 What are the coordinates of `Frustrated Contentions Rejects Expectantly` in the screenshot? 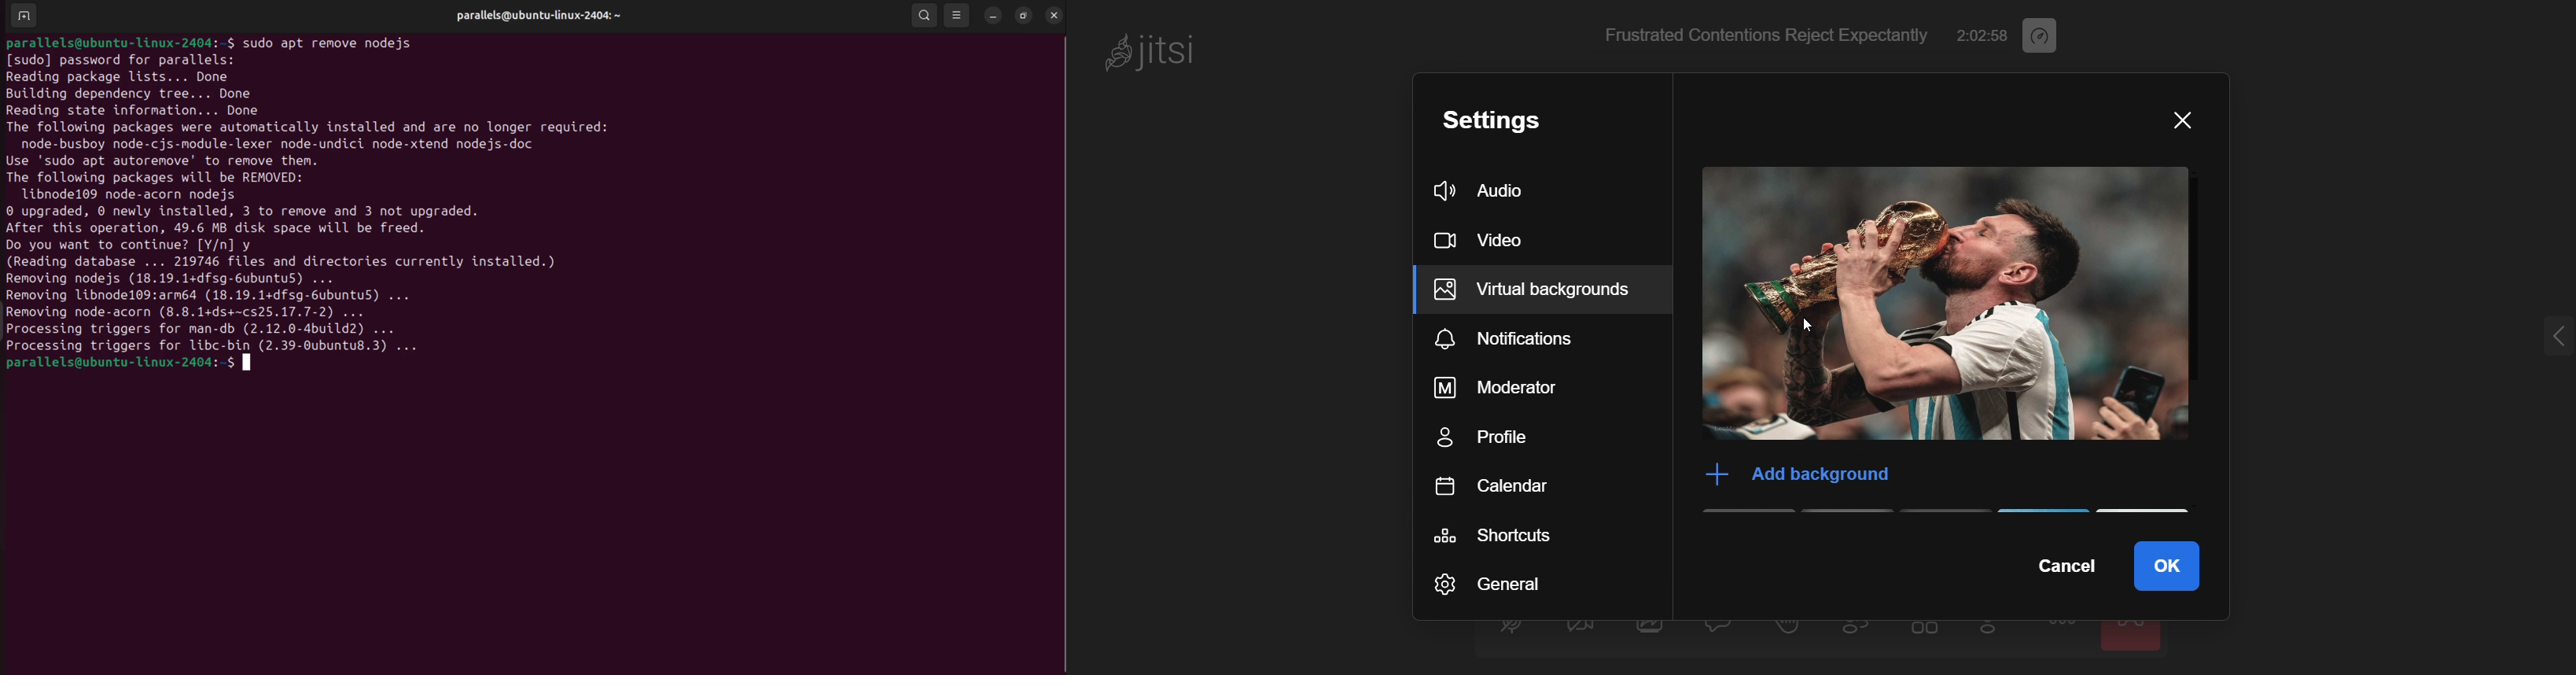 It's located at (1762, 33).